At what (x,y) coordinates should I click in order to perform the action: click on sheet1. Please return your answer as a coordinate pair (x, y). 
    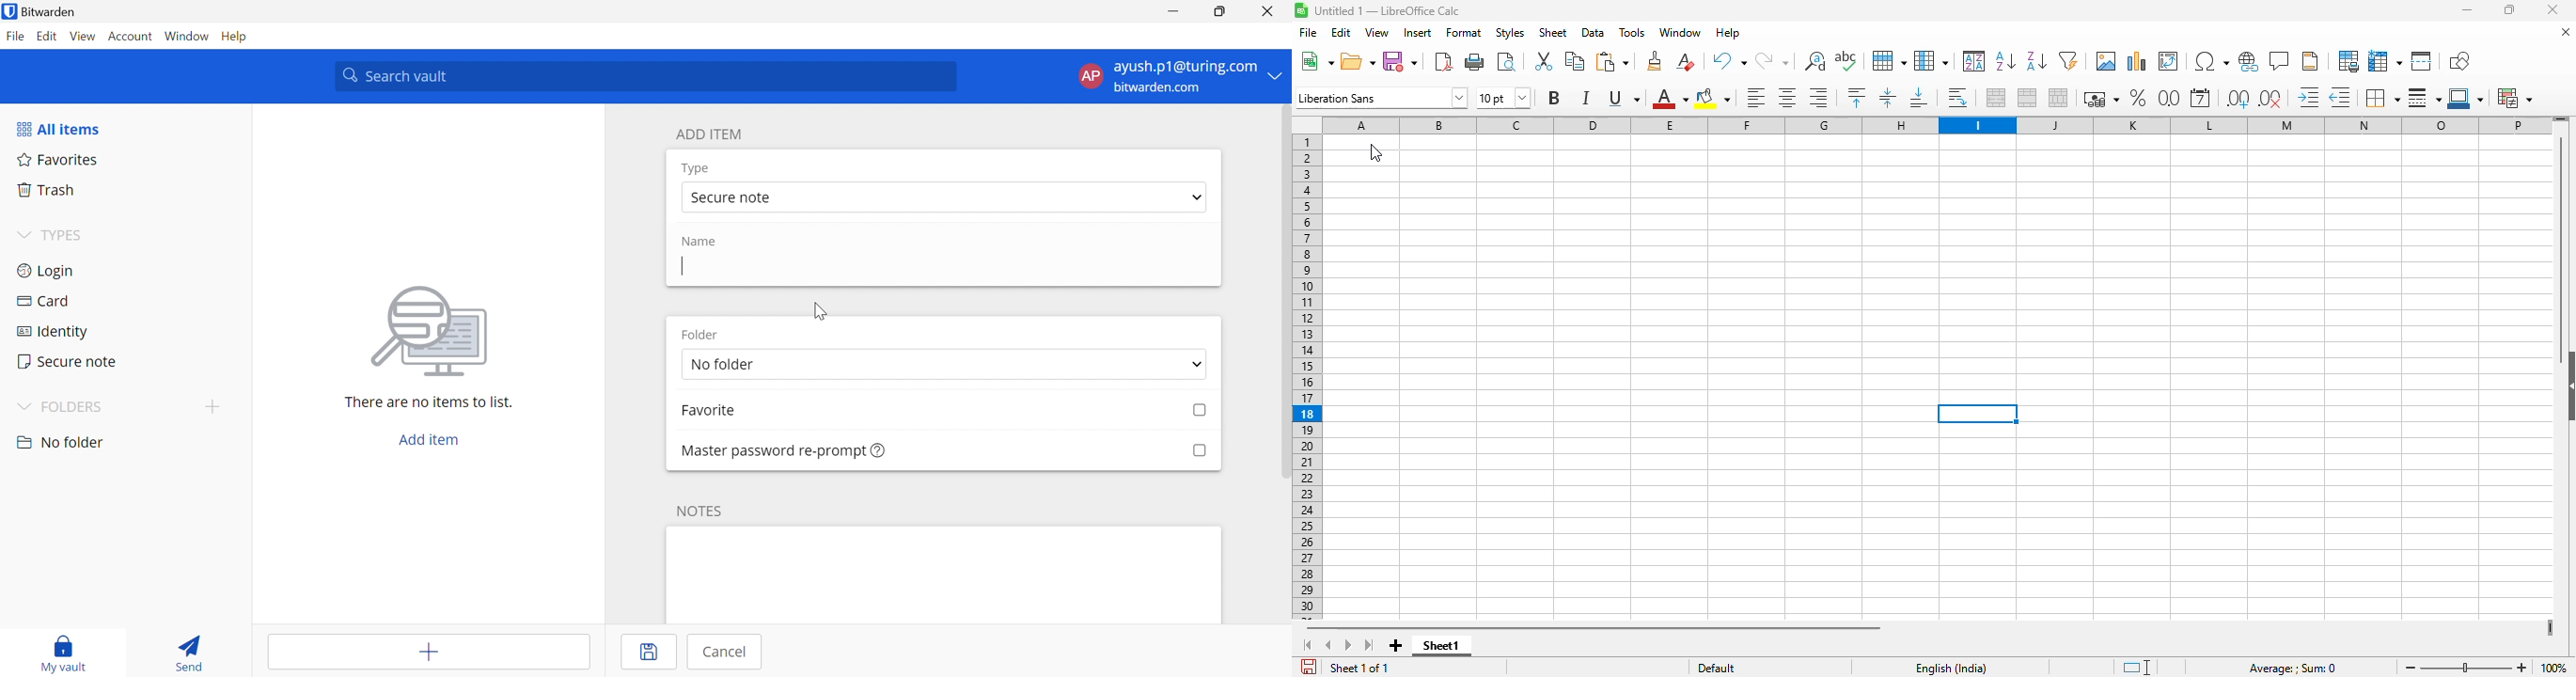
    Looking at the image, I should click on (1441, 646).